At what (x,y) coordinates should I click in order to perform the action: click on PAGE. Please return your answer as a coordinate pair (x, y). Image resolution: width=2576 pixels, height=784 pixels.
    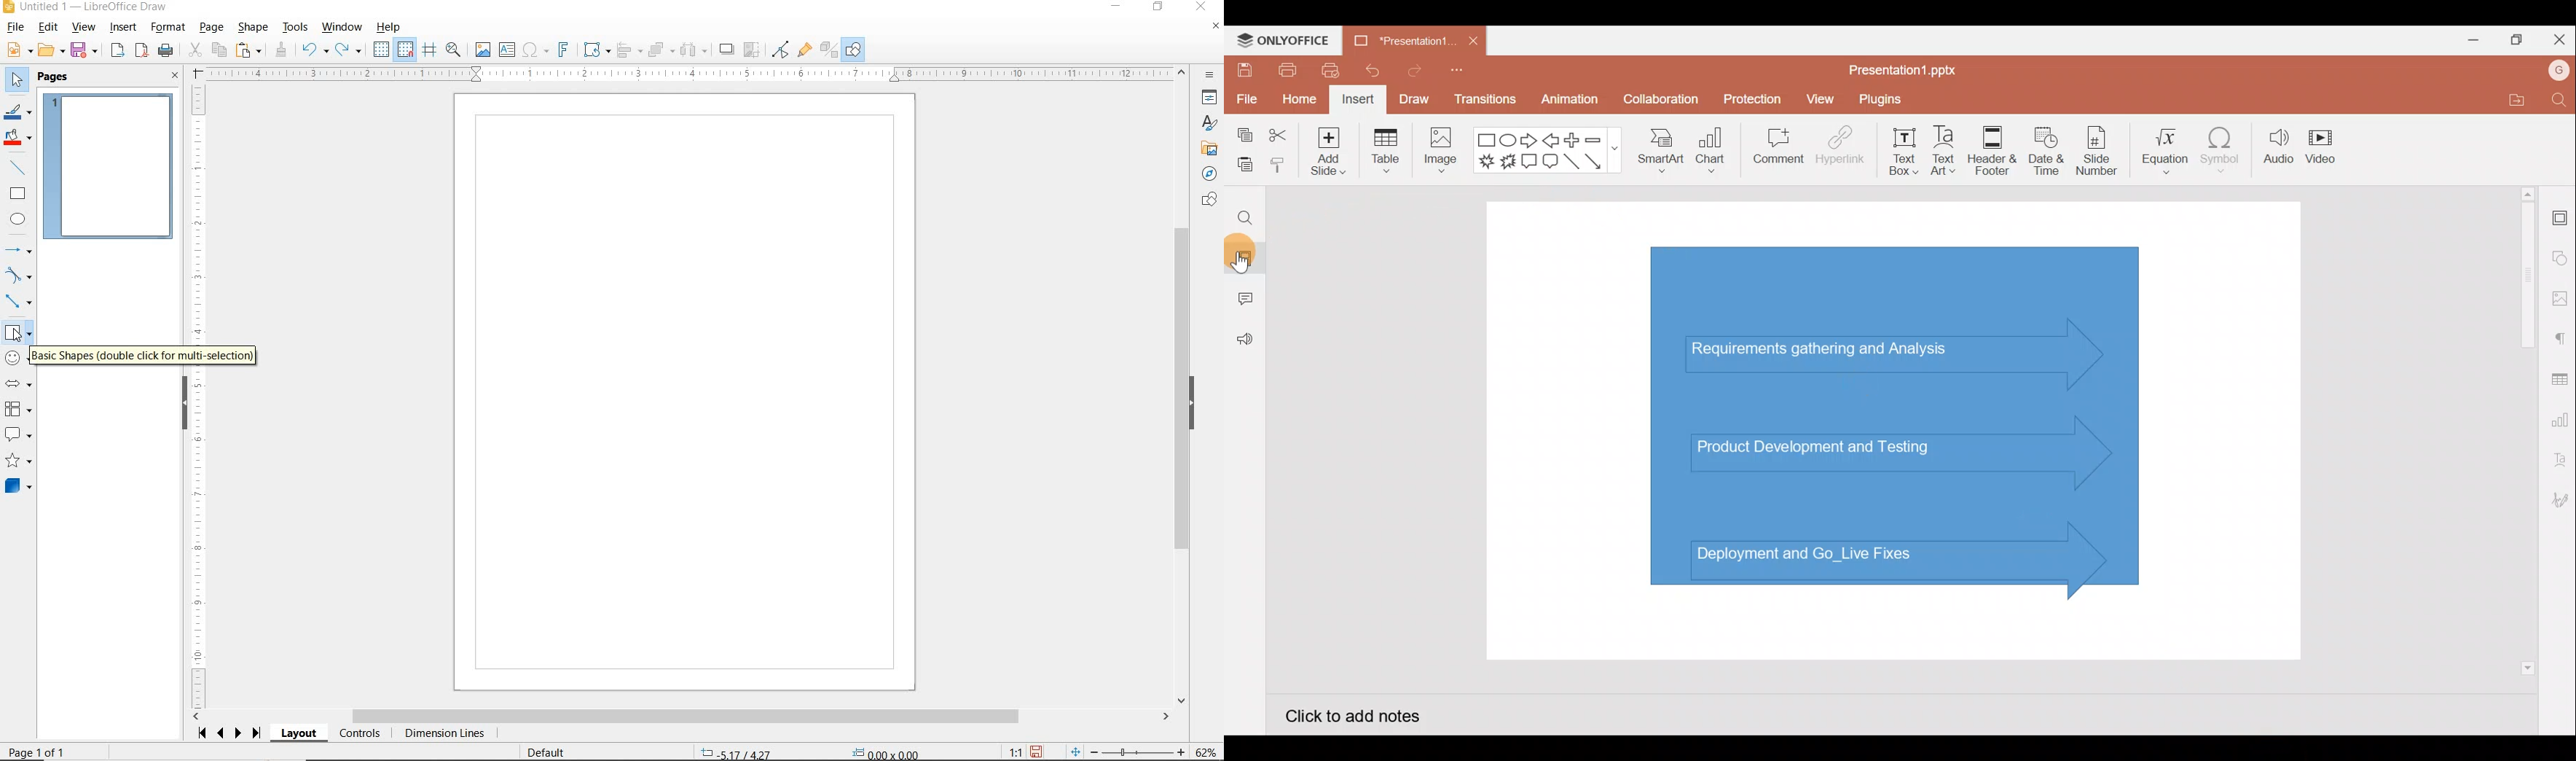
    Looking at the image, I should click on (213, 28).